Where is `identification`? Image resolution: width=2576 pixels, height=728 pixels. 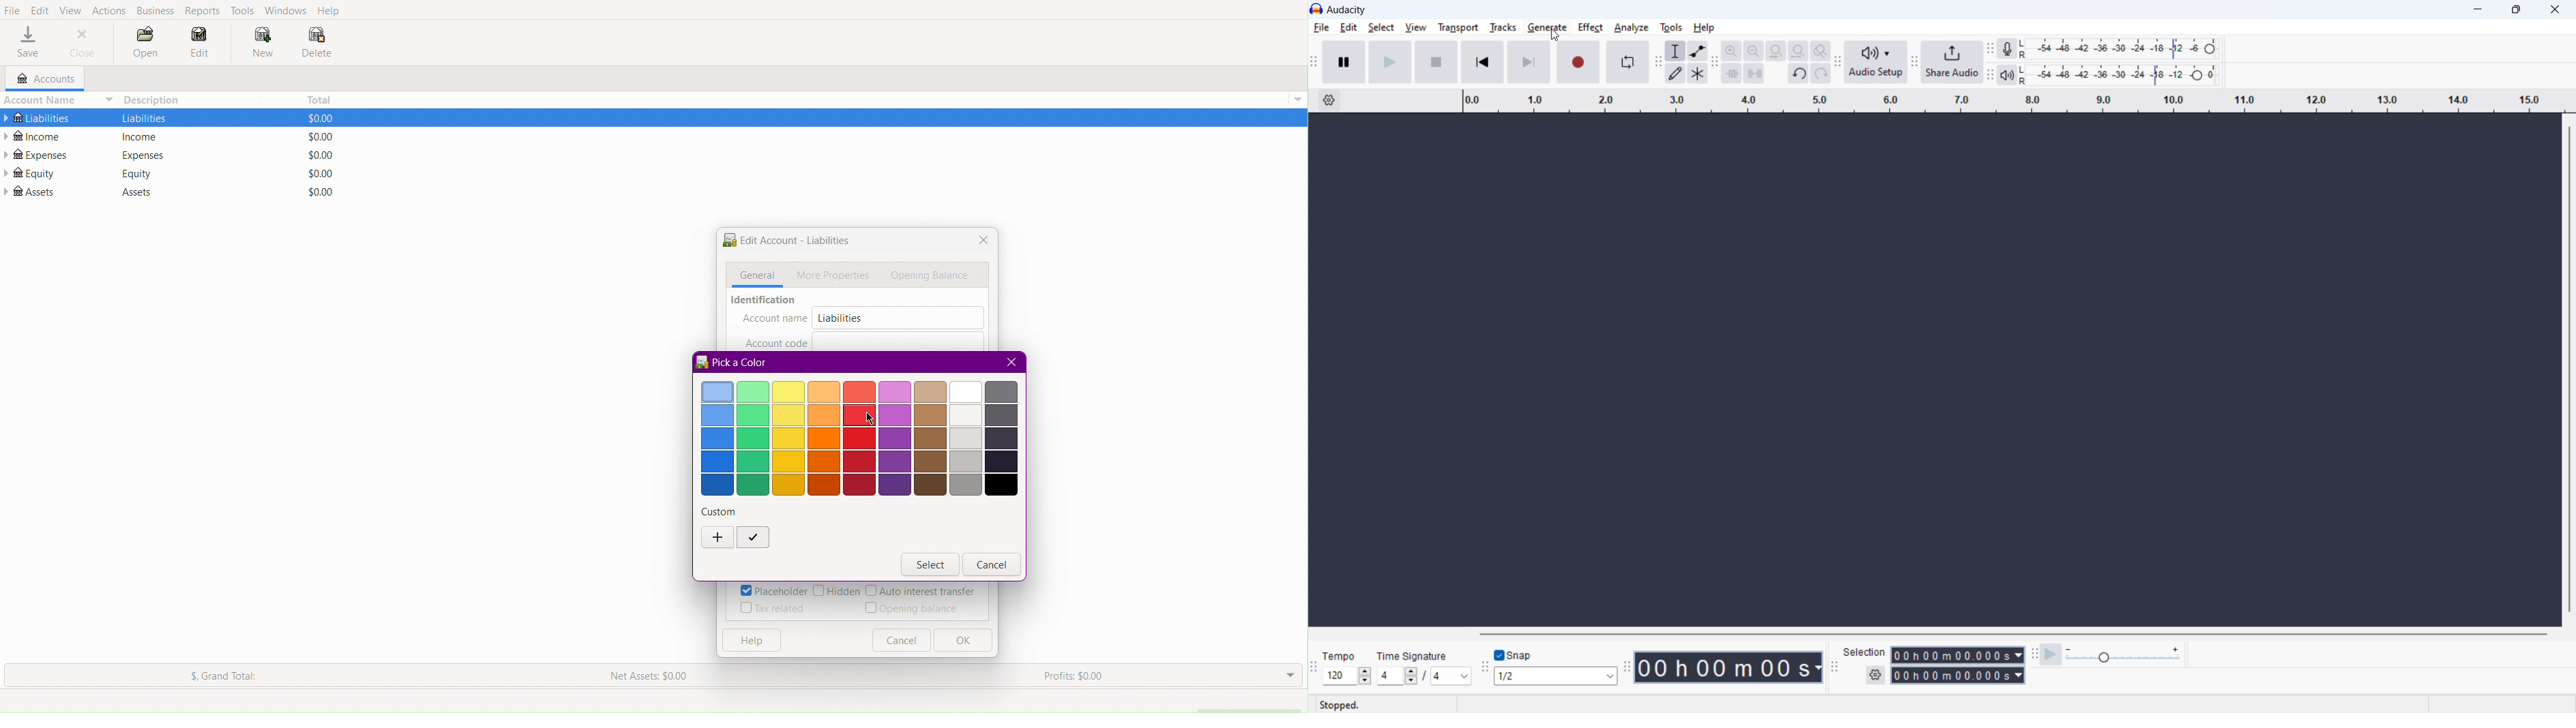 identification is located at coordinates (765, 301).